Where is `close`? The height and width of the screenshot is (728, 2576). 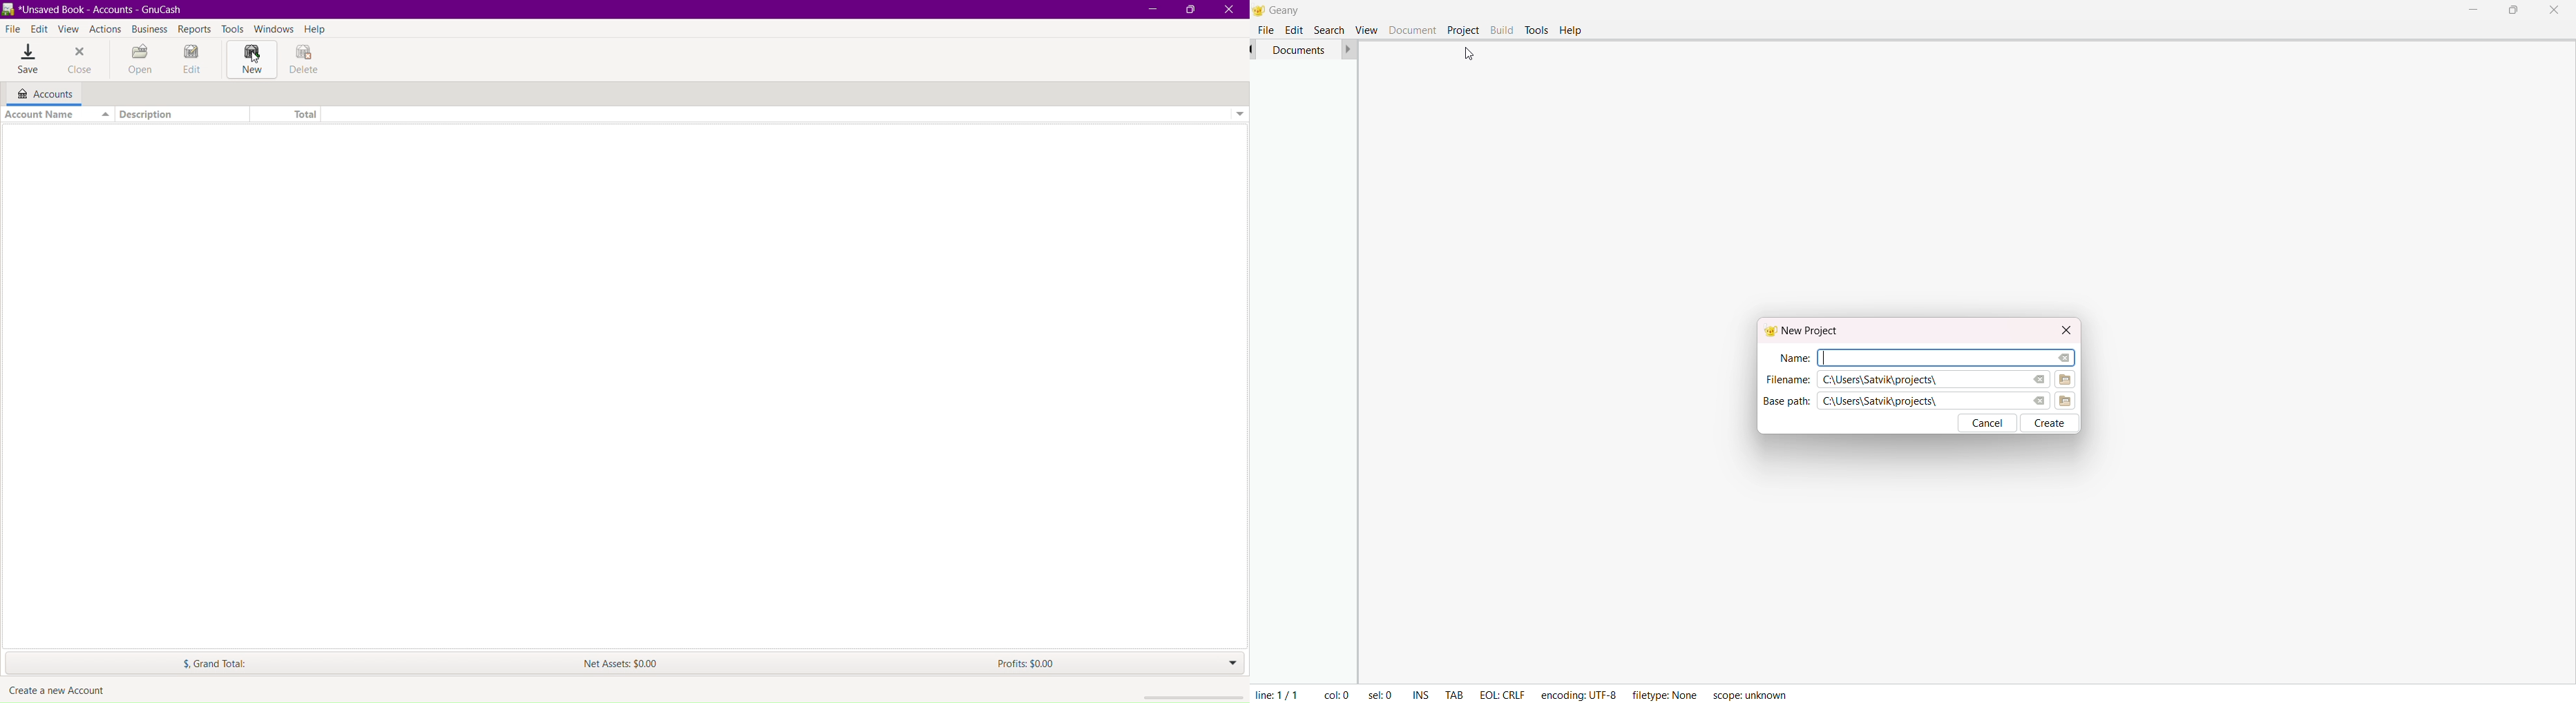 close is located at coordinates (2061, 328).